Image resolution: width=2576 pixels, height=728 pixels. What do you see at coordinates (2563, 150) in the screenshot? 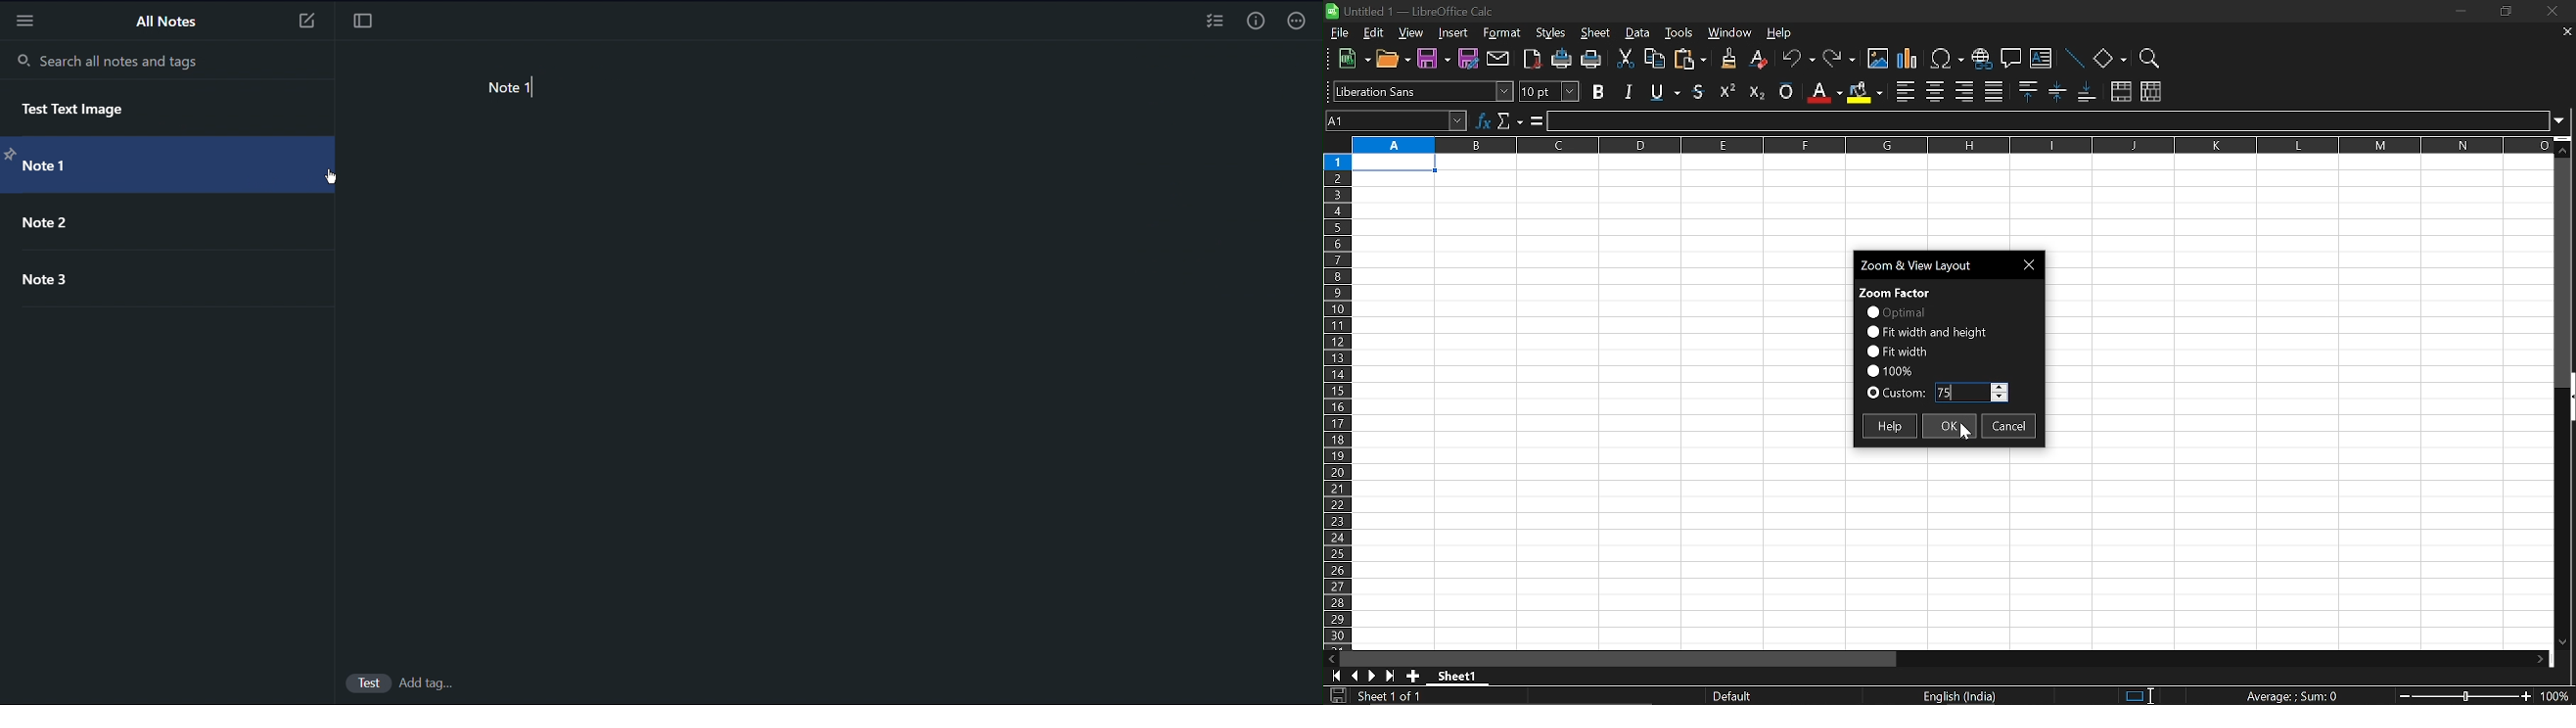
I see `Move up` at bounding box center [2563, 150].